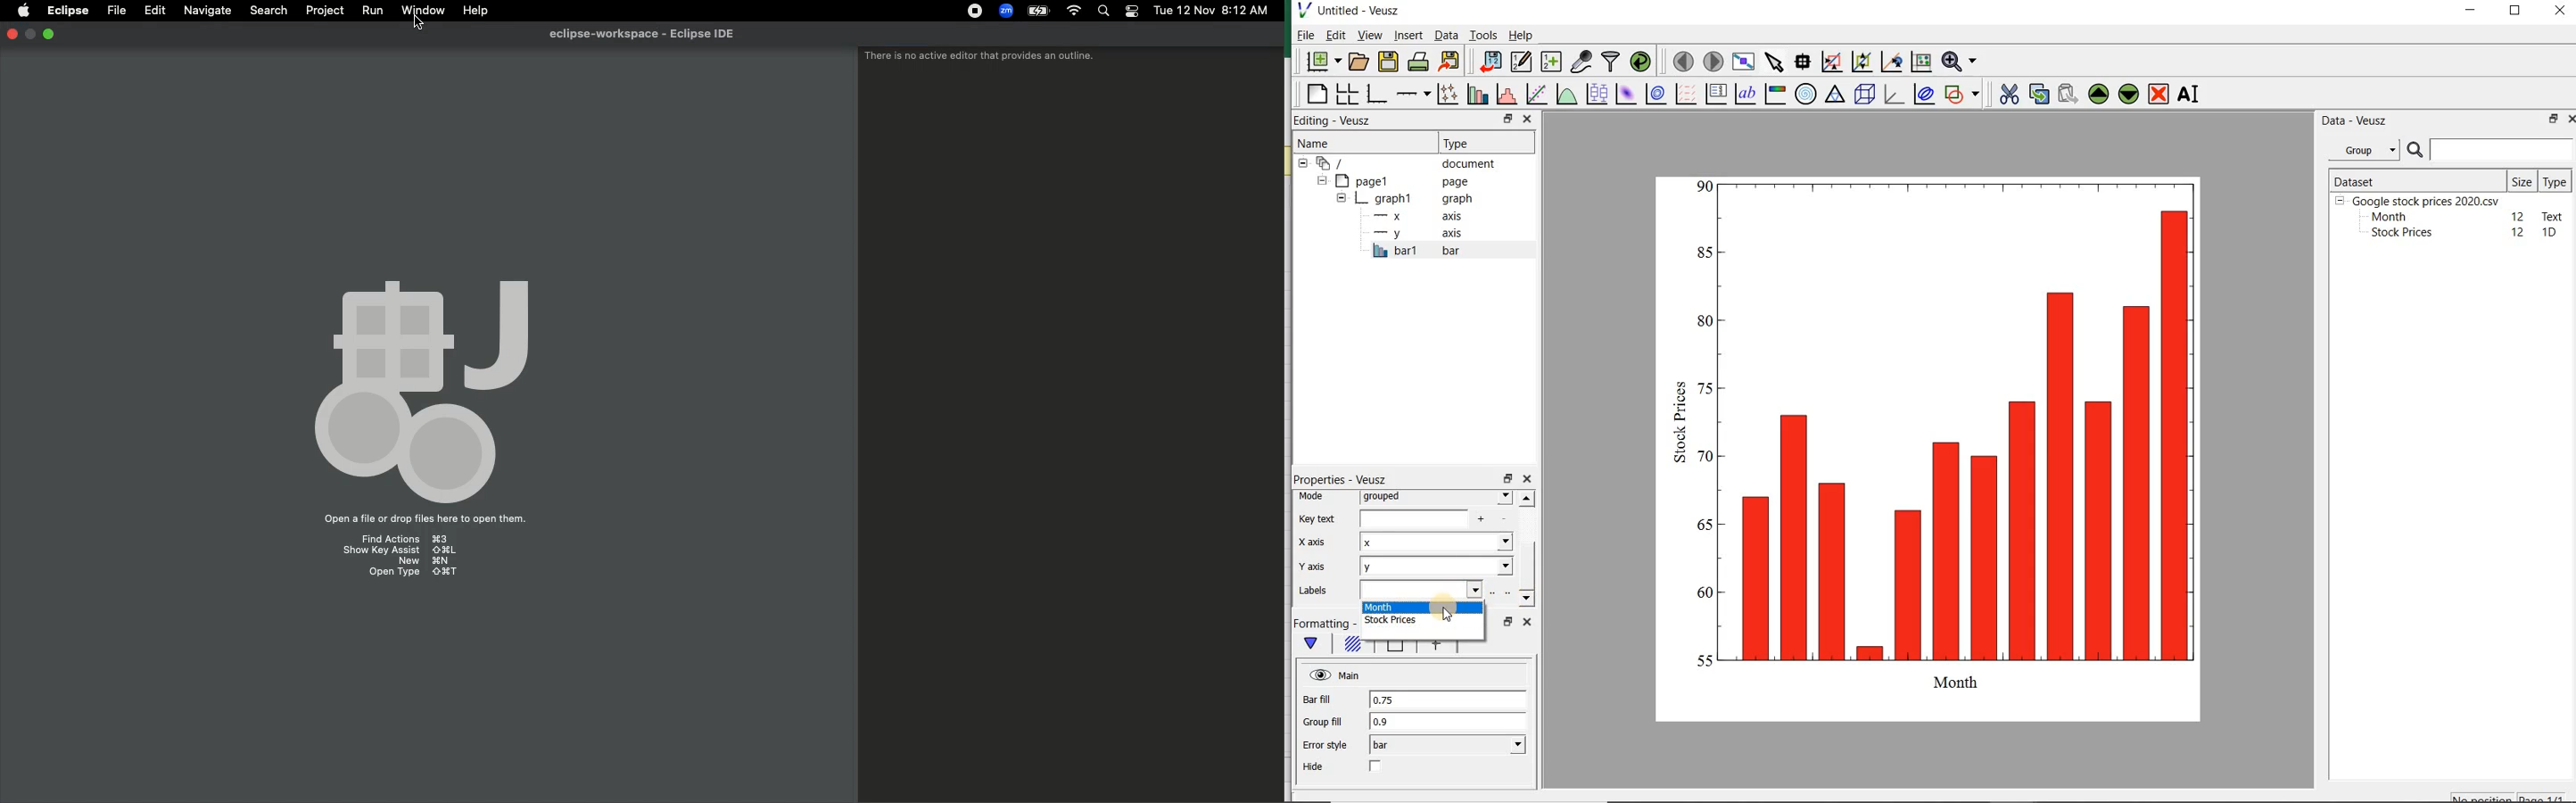 The width and height of the screenshot is (2576, 812). I want to click on Month, so click(1422, 608).